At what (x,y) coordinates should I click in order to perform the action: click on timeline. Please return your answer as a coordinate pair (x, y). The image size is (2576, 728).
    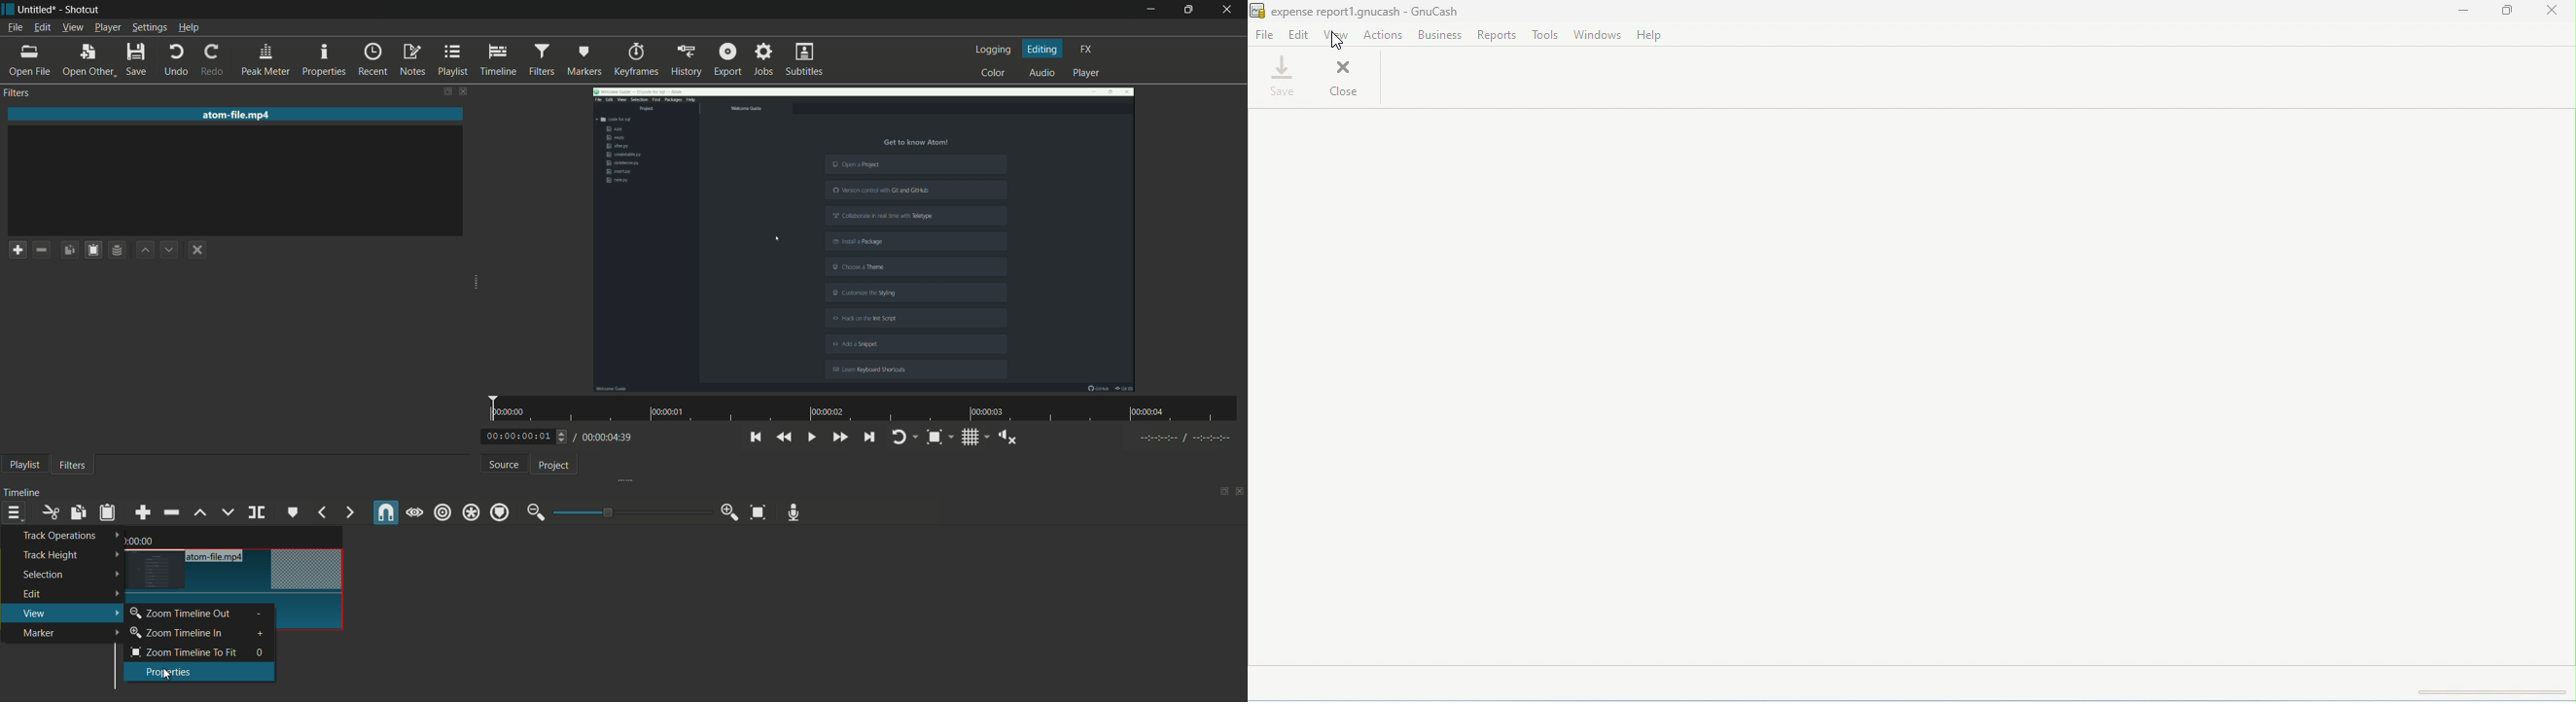
    Looking at the image, I should click on (499, 60).